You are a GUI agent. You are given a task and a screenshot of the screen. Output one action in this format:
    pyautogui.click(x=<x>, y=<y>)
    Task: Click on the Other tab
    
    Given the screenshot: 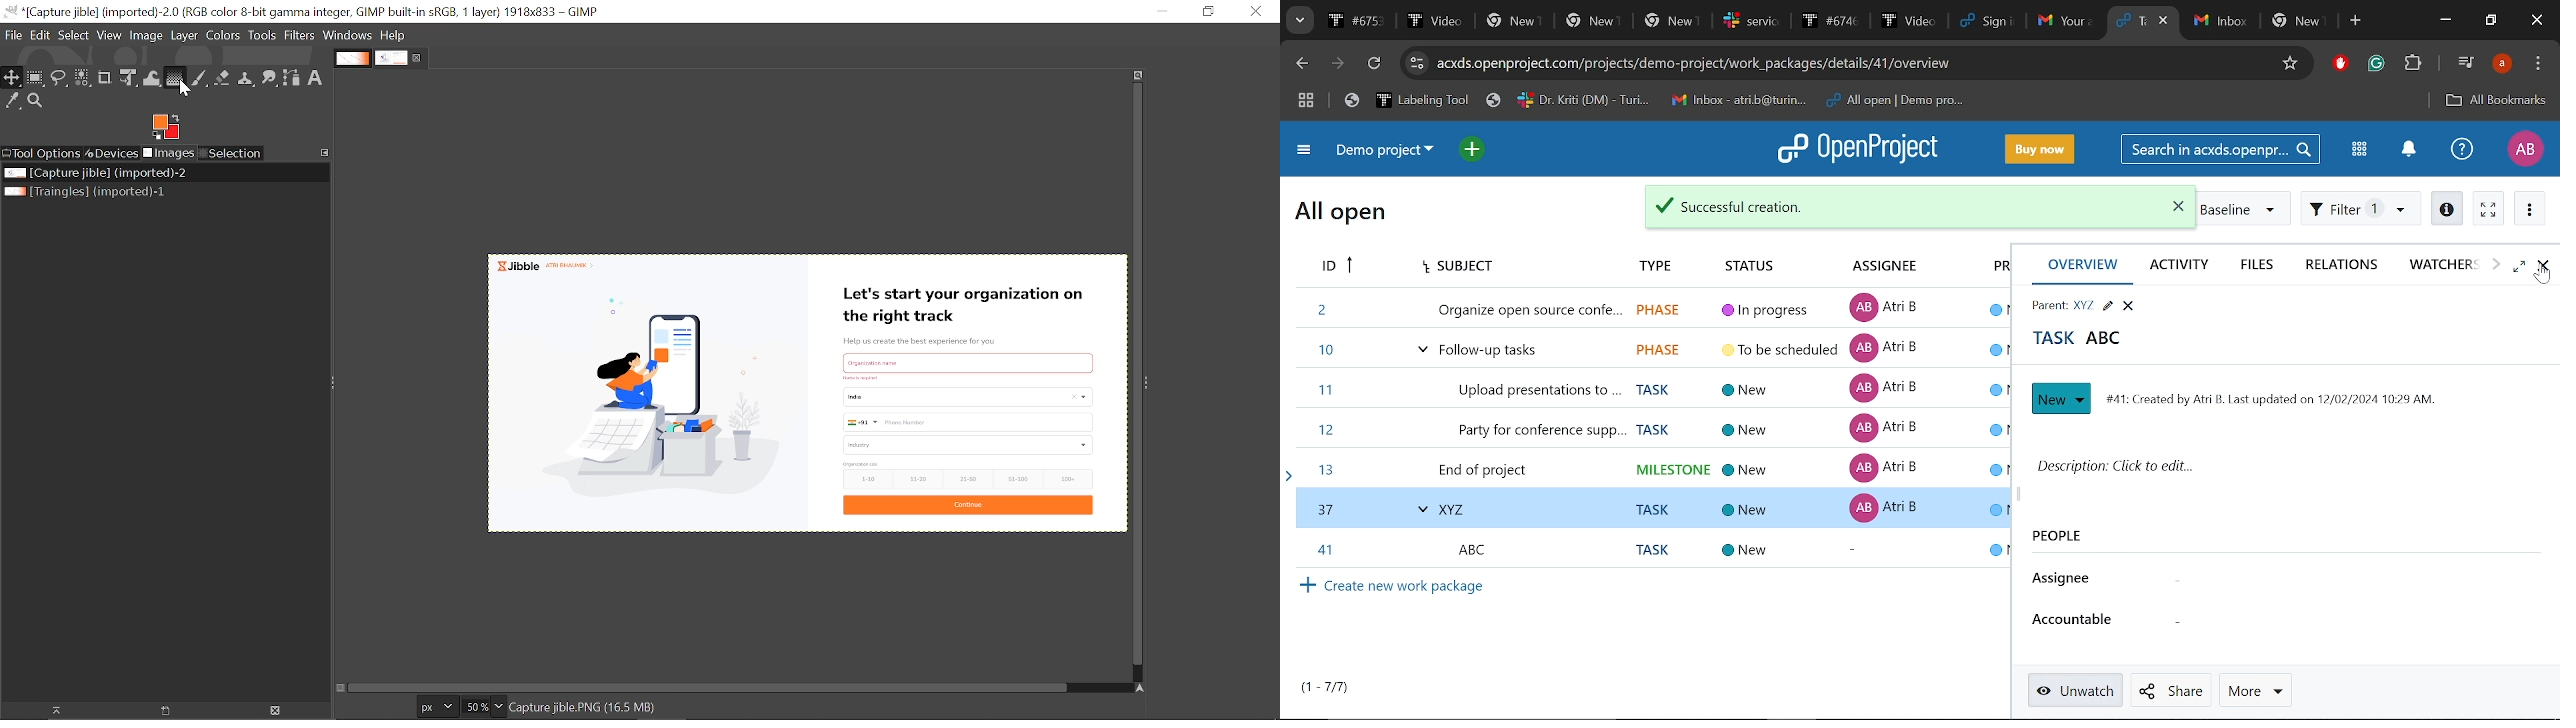 What is the action you would take?
    pyautogui.click(x=352, y=58)
    